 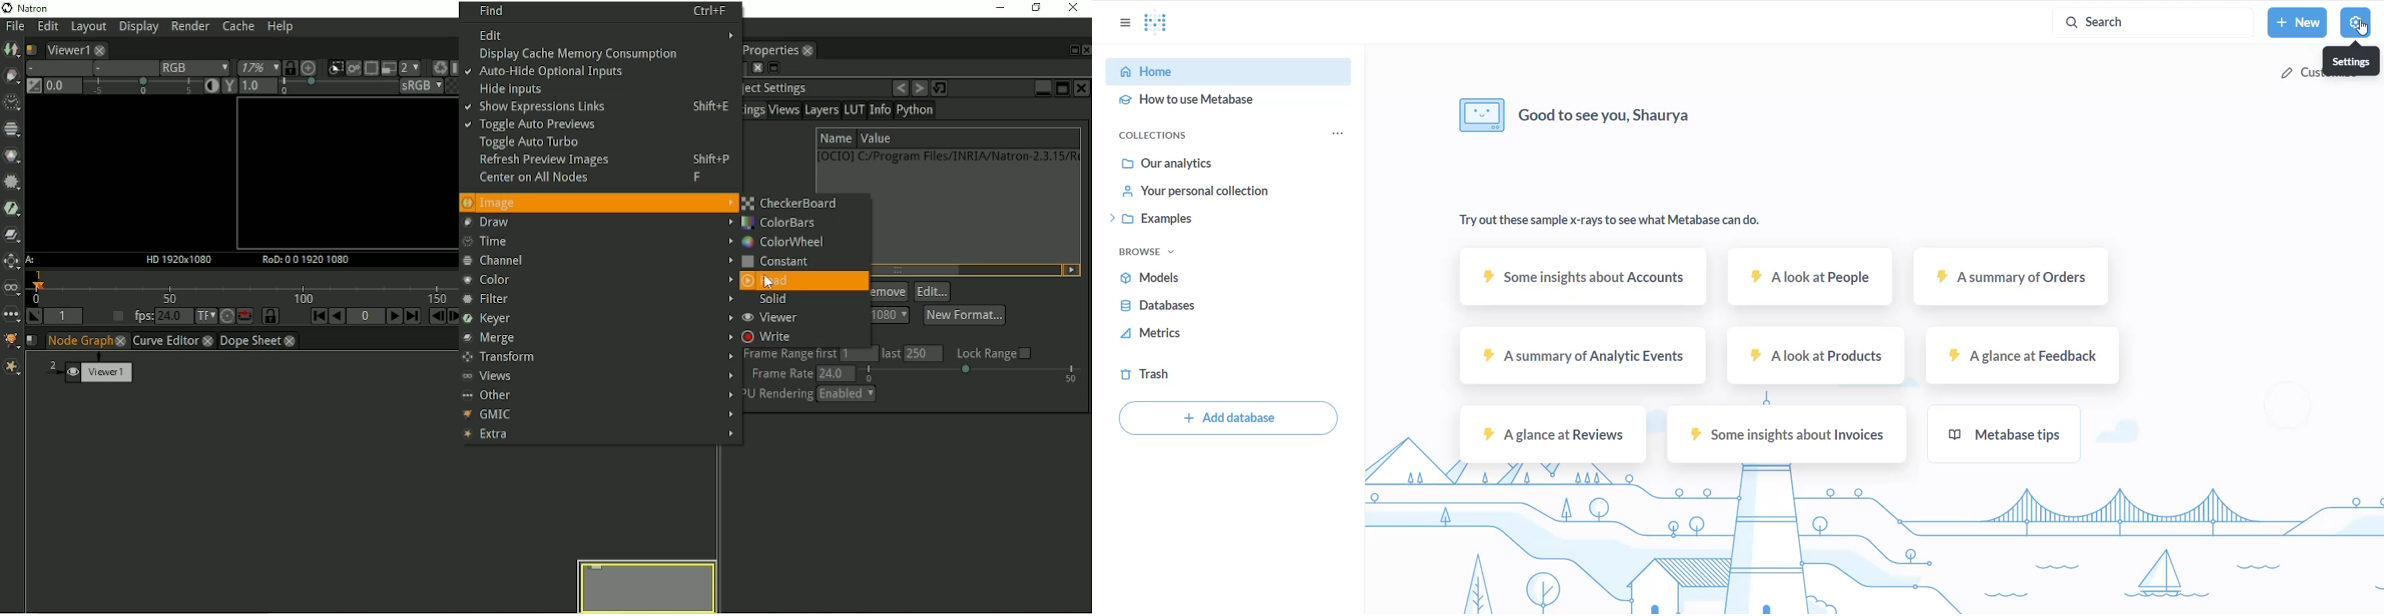 What do you see at coordinates (115, 317) in the screenshot?
I see `Set playback frame` at bounding box center [115, 317].